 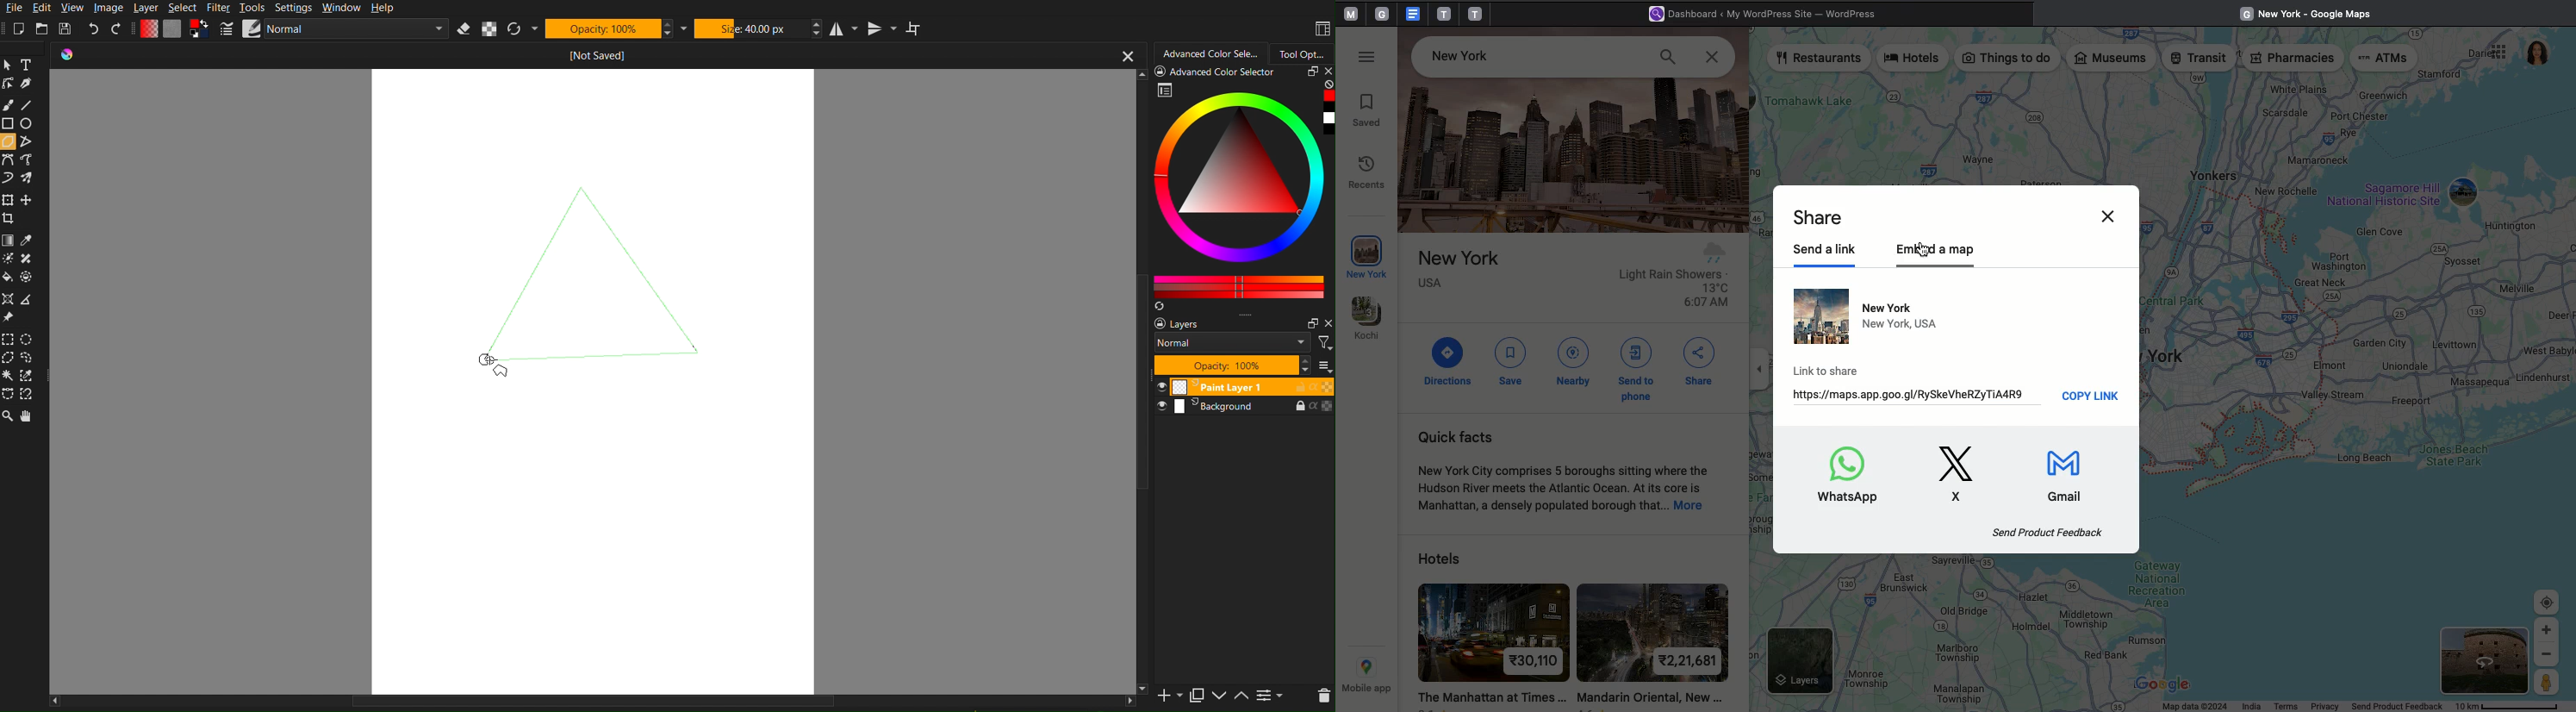 What do you see at coordinates (33, 125) in the screenshot?
I see `ellipse tool` at bounding box center [33, 125].